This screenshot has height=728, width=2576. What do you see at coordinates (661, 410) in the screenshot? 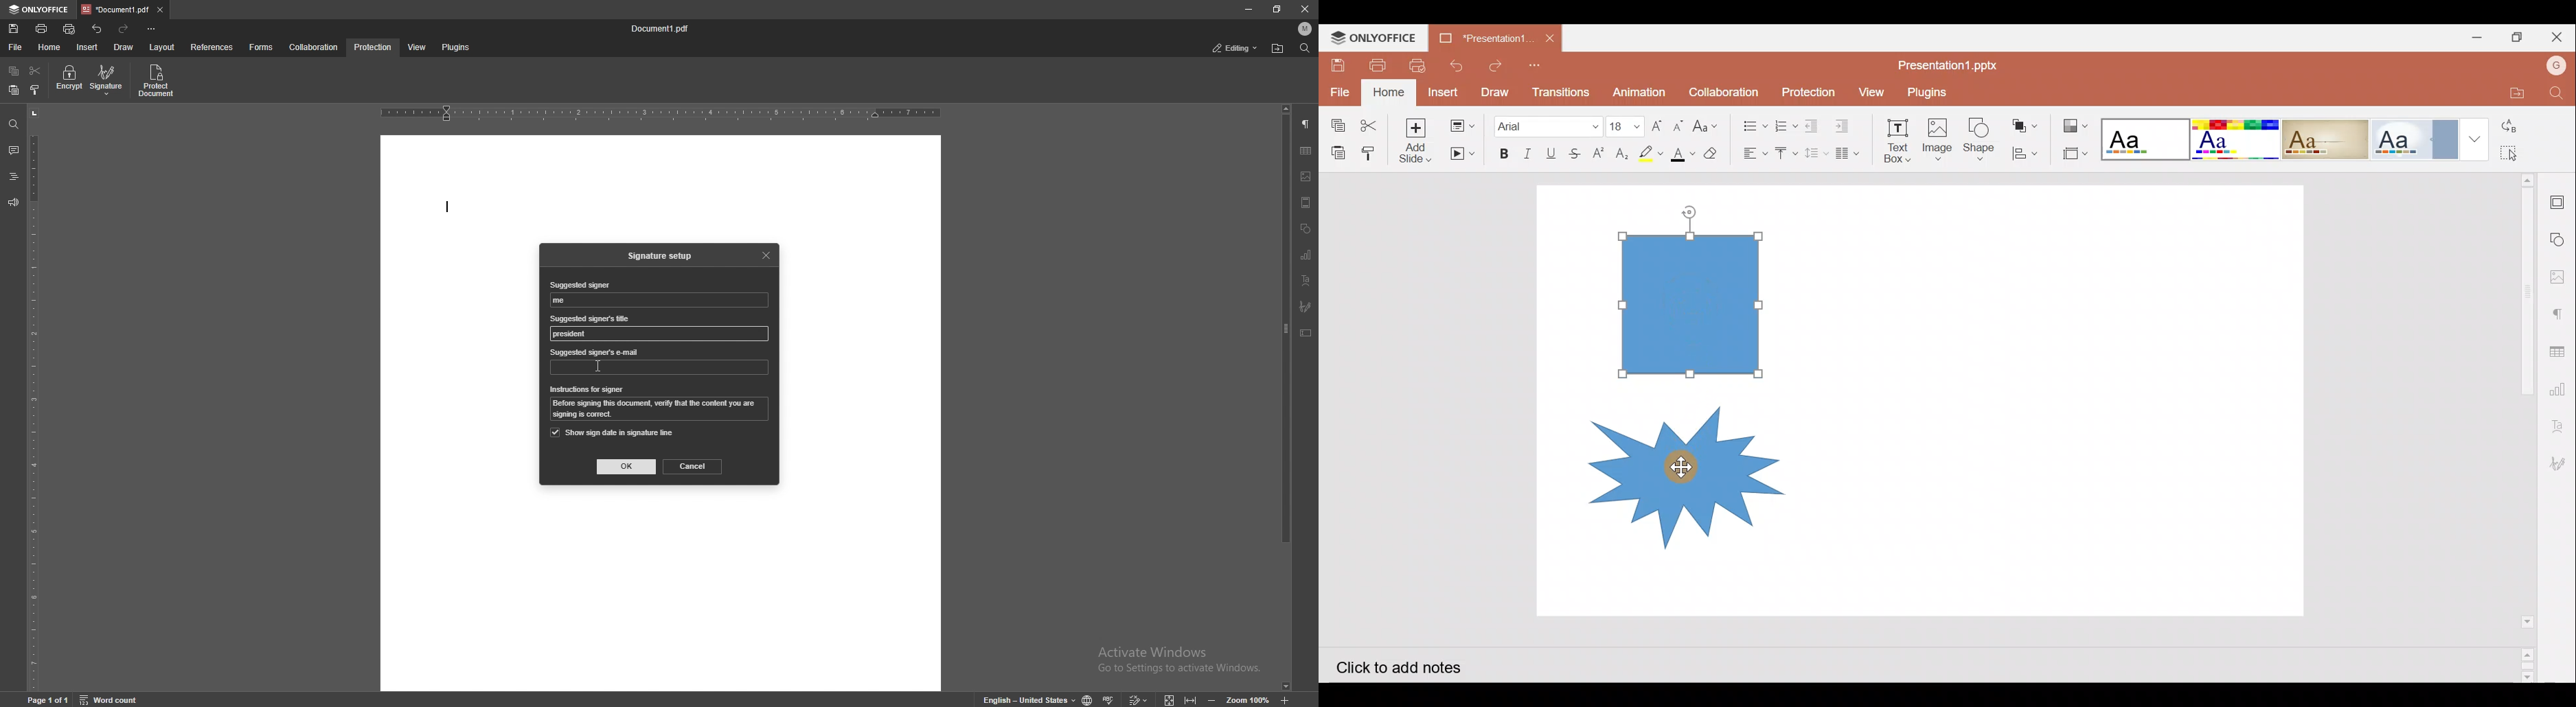
I see `instruction` at bounding box center [661, 410].